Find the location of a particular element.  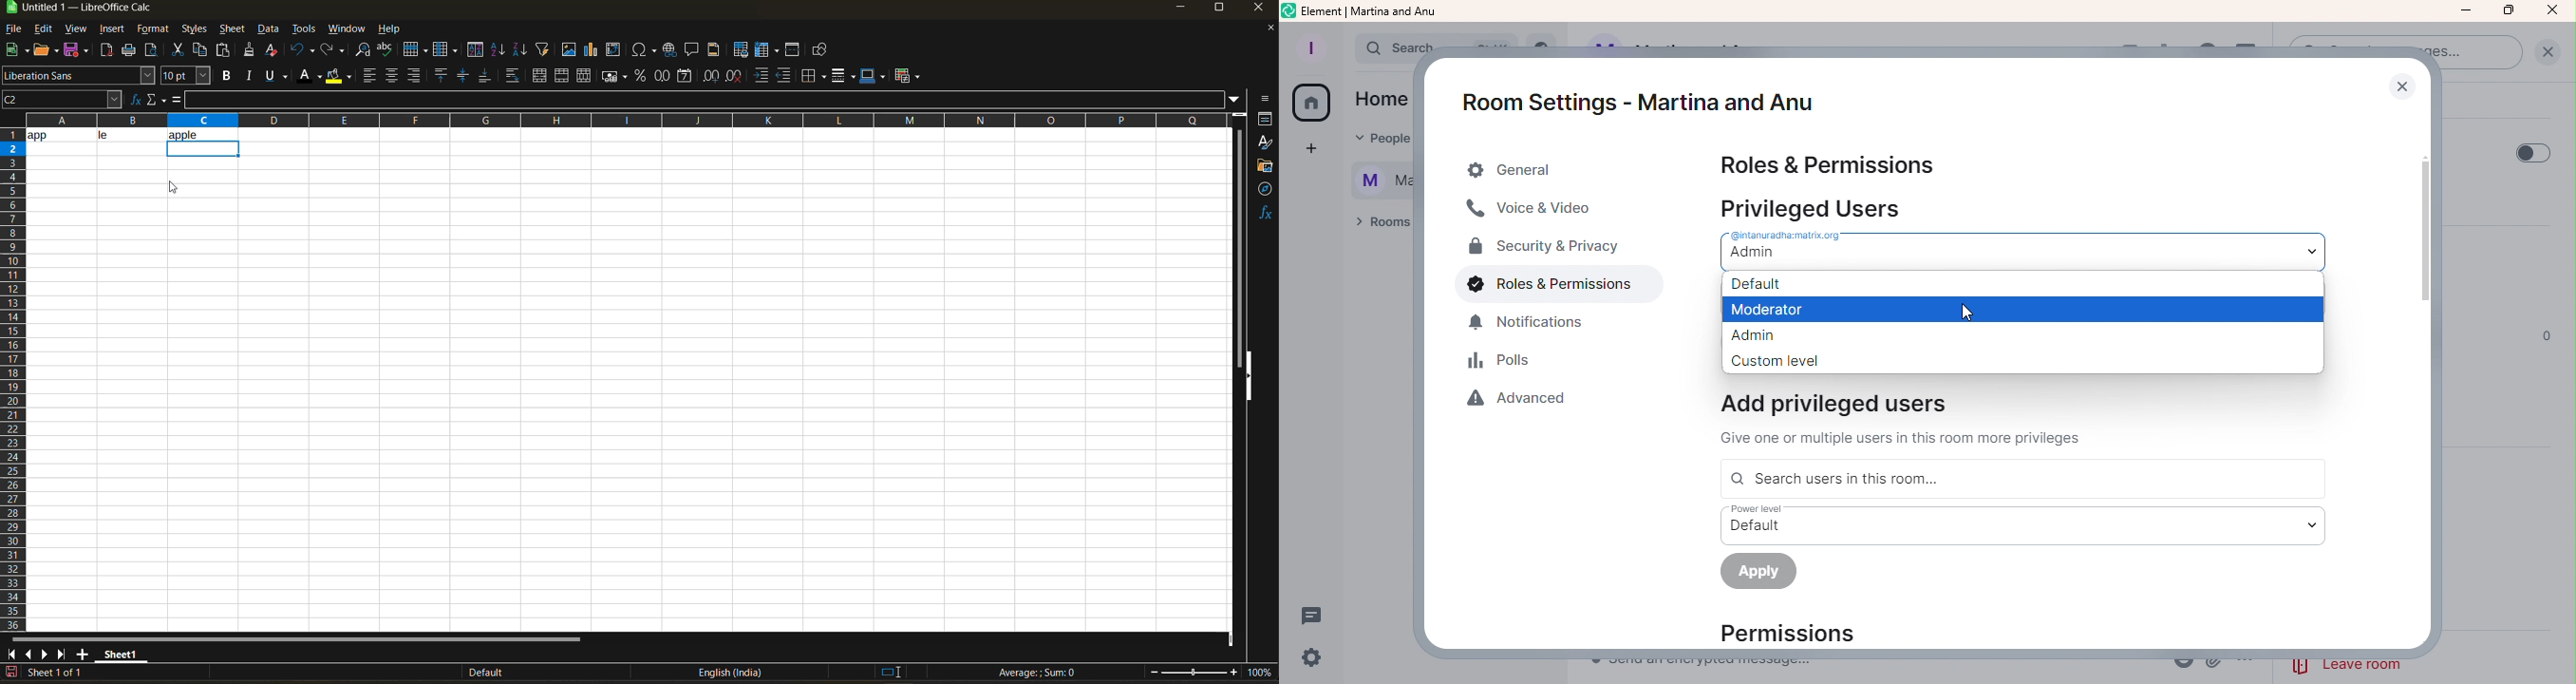

autofilter is located at coordinates (543, 48).